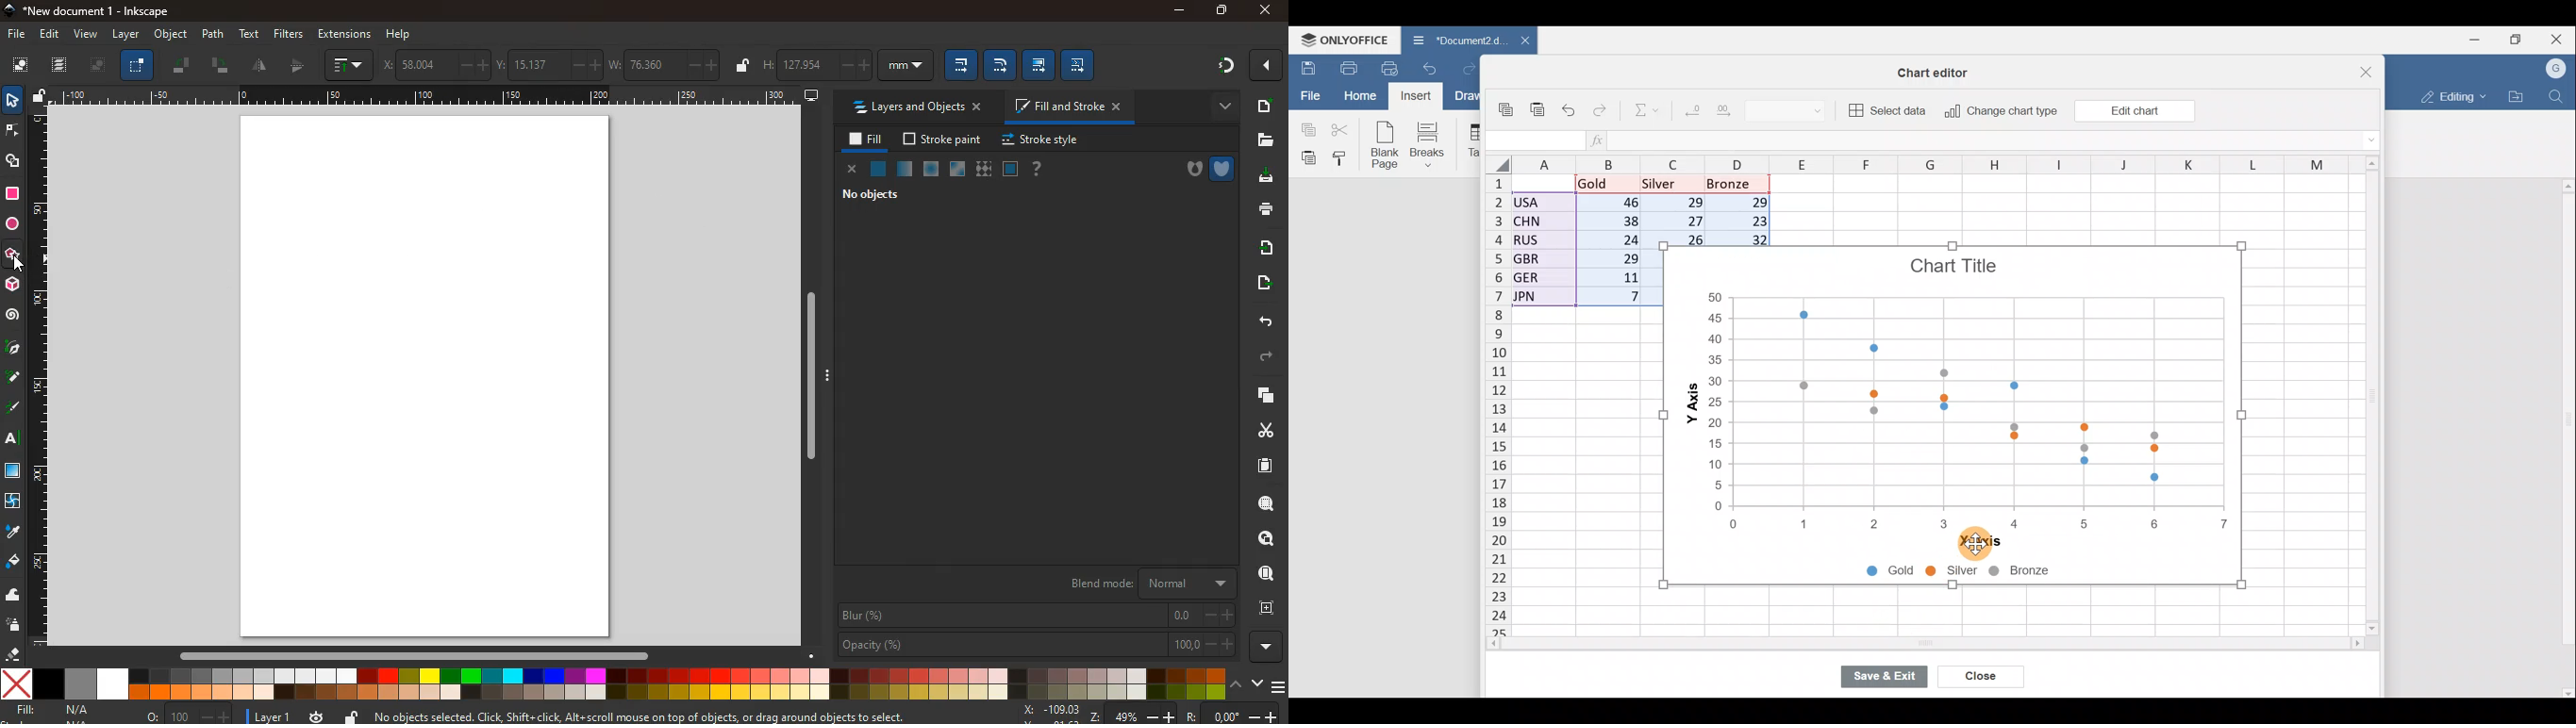 This screenshot has height=728, width=2576. Describe the element at coordinates (2566, 438) in the screenshot. I see `Scroll bar` at that location.